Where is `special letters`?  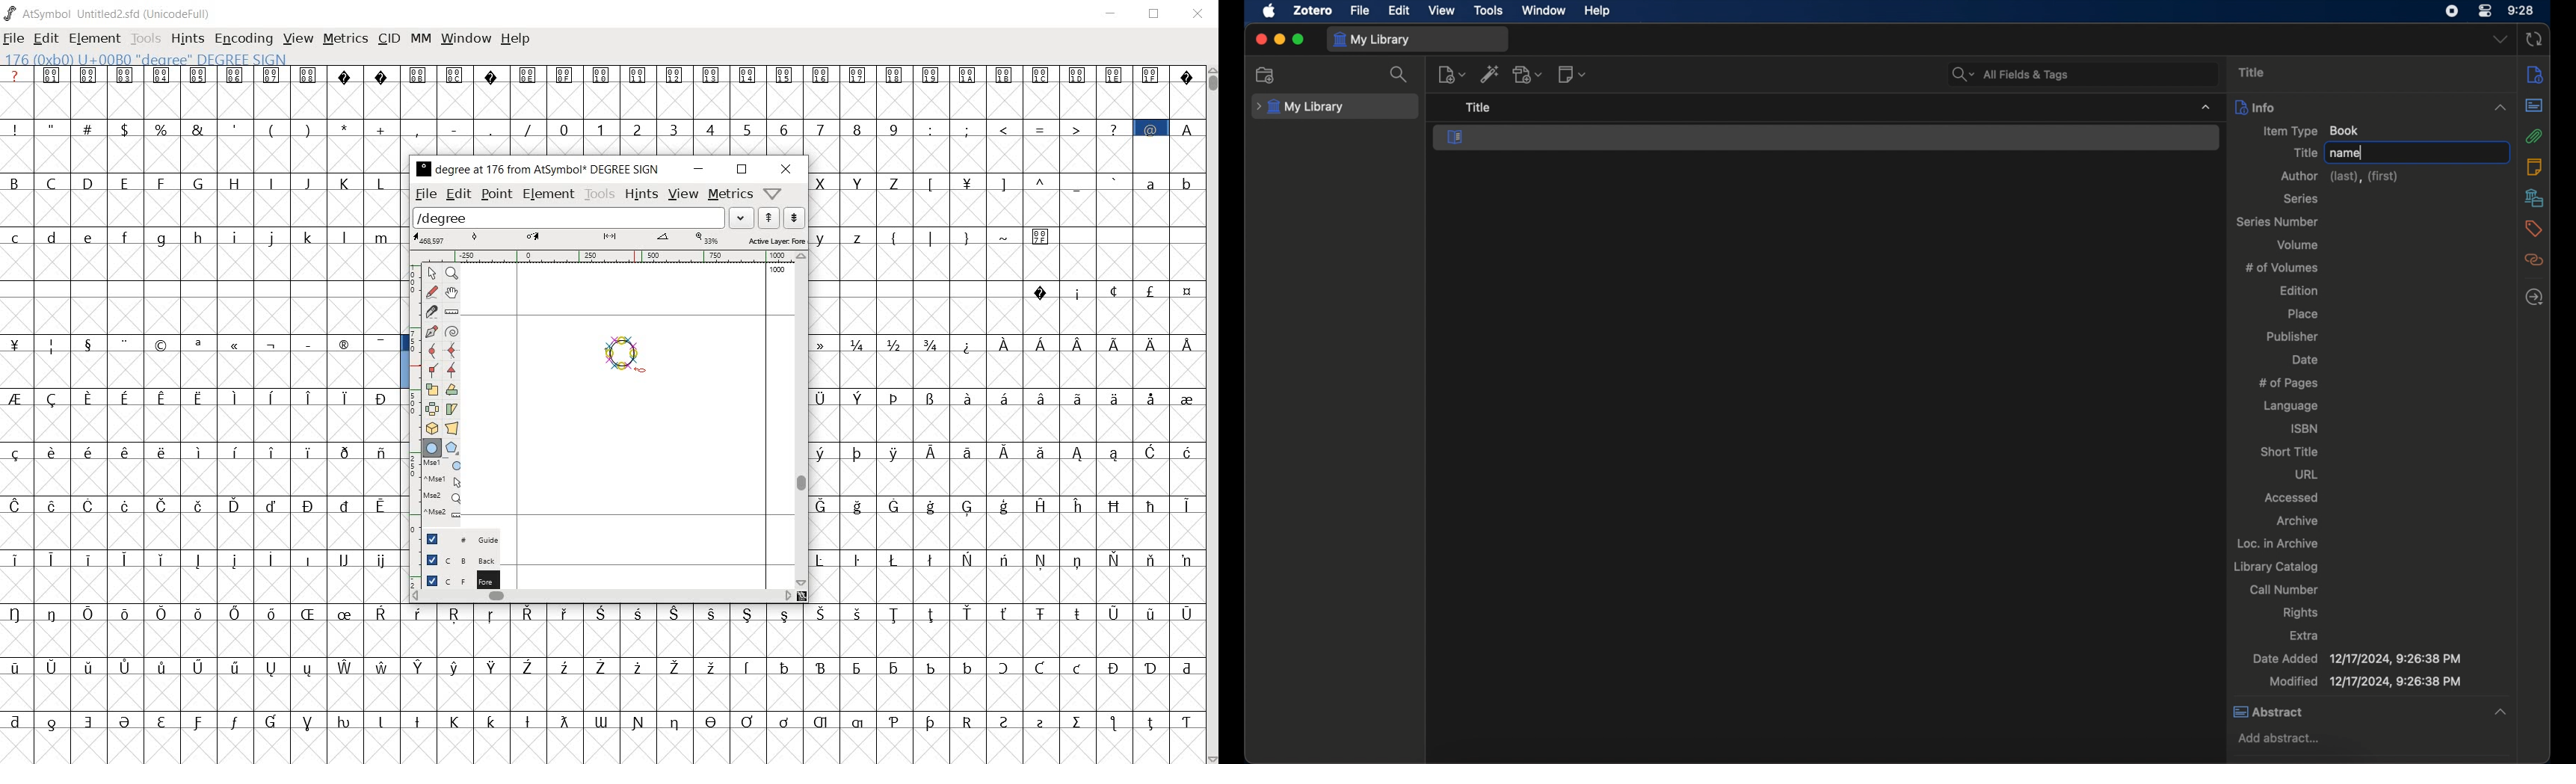
special letters is located at coordinates (205, 557).